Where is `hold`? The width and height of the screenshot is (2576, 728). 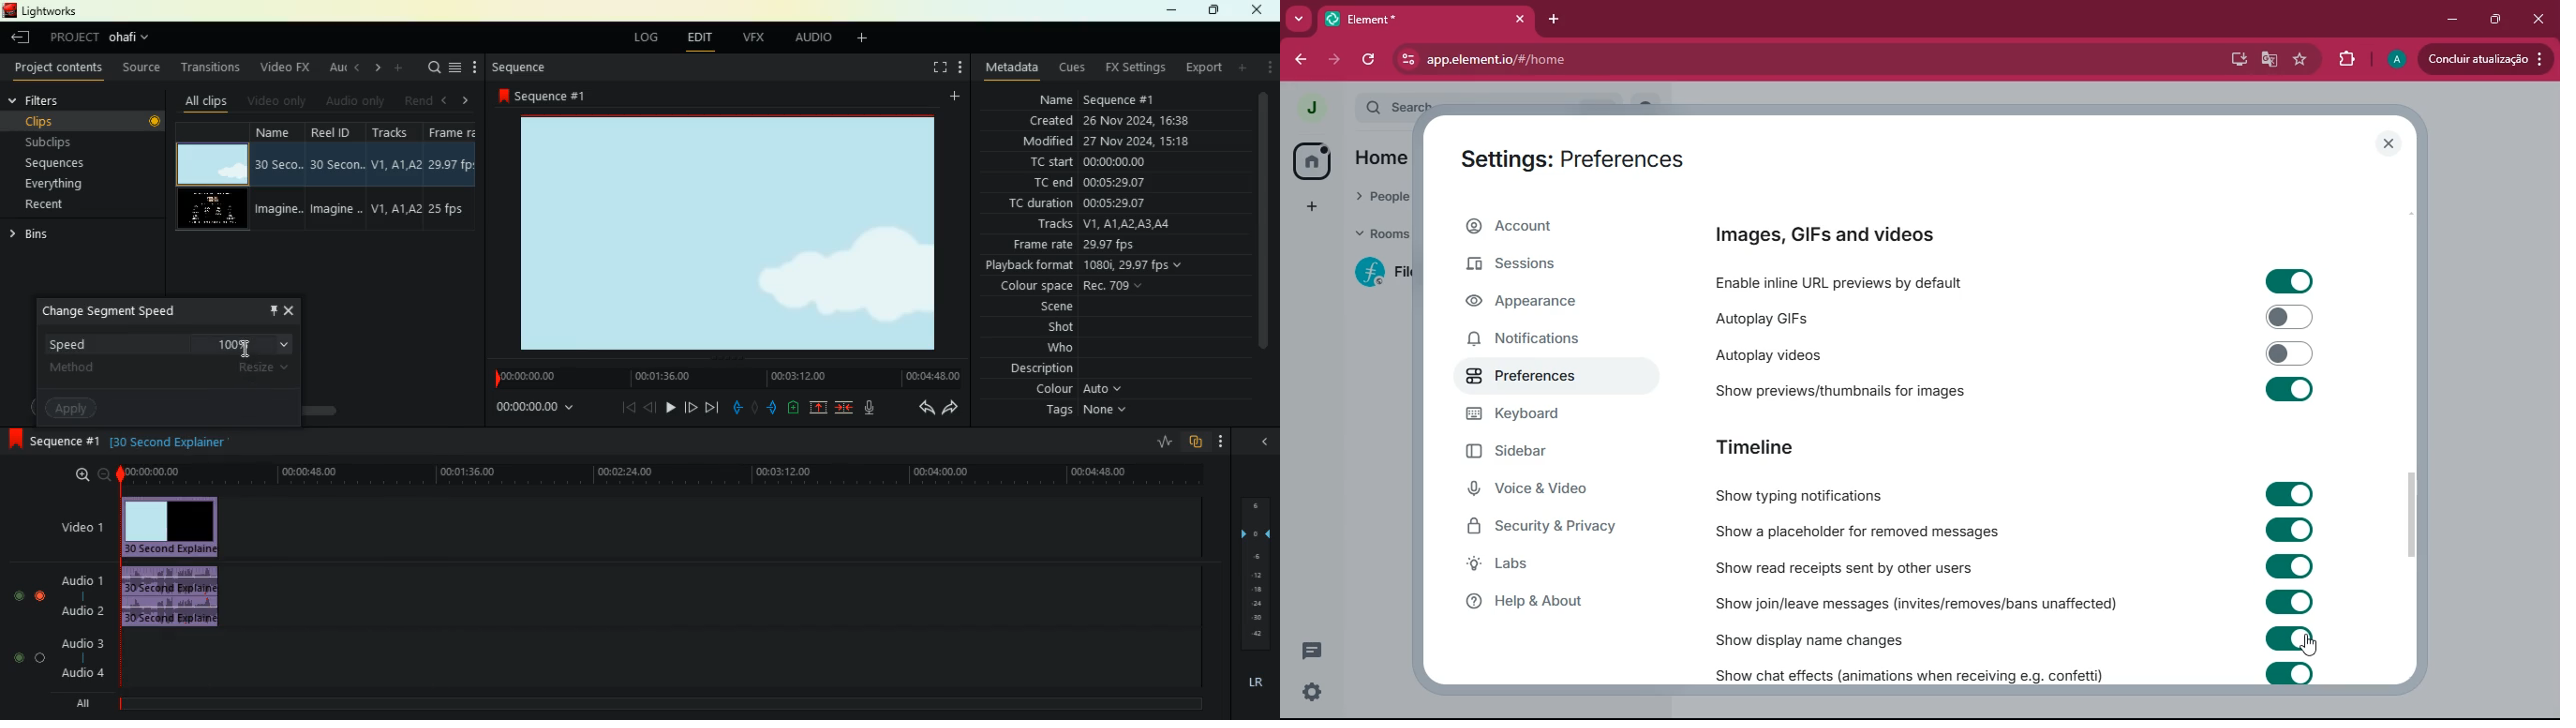 hold is located at coordinates (754, 406).